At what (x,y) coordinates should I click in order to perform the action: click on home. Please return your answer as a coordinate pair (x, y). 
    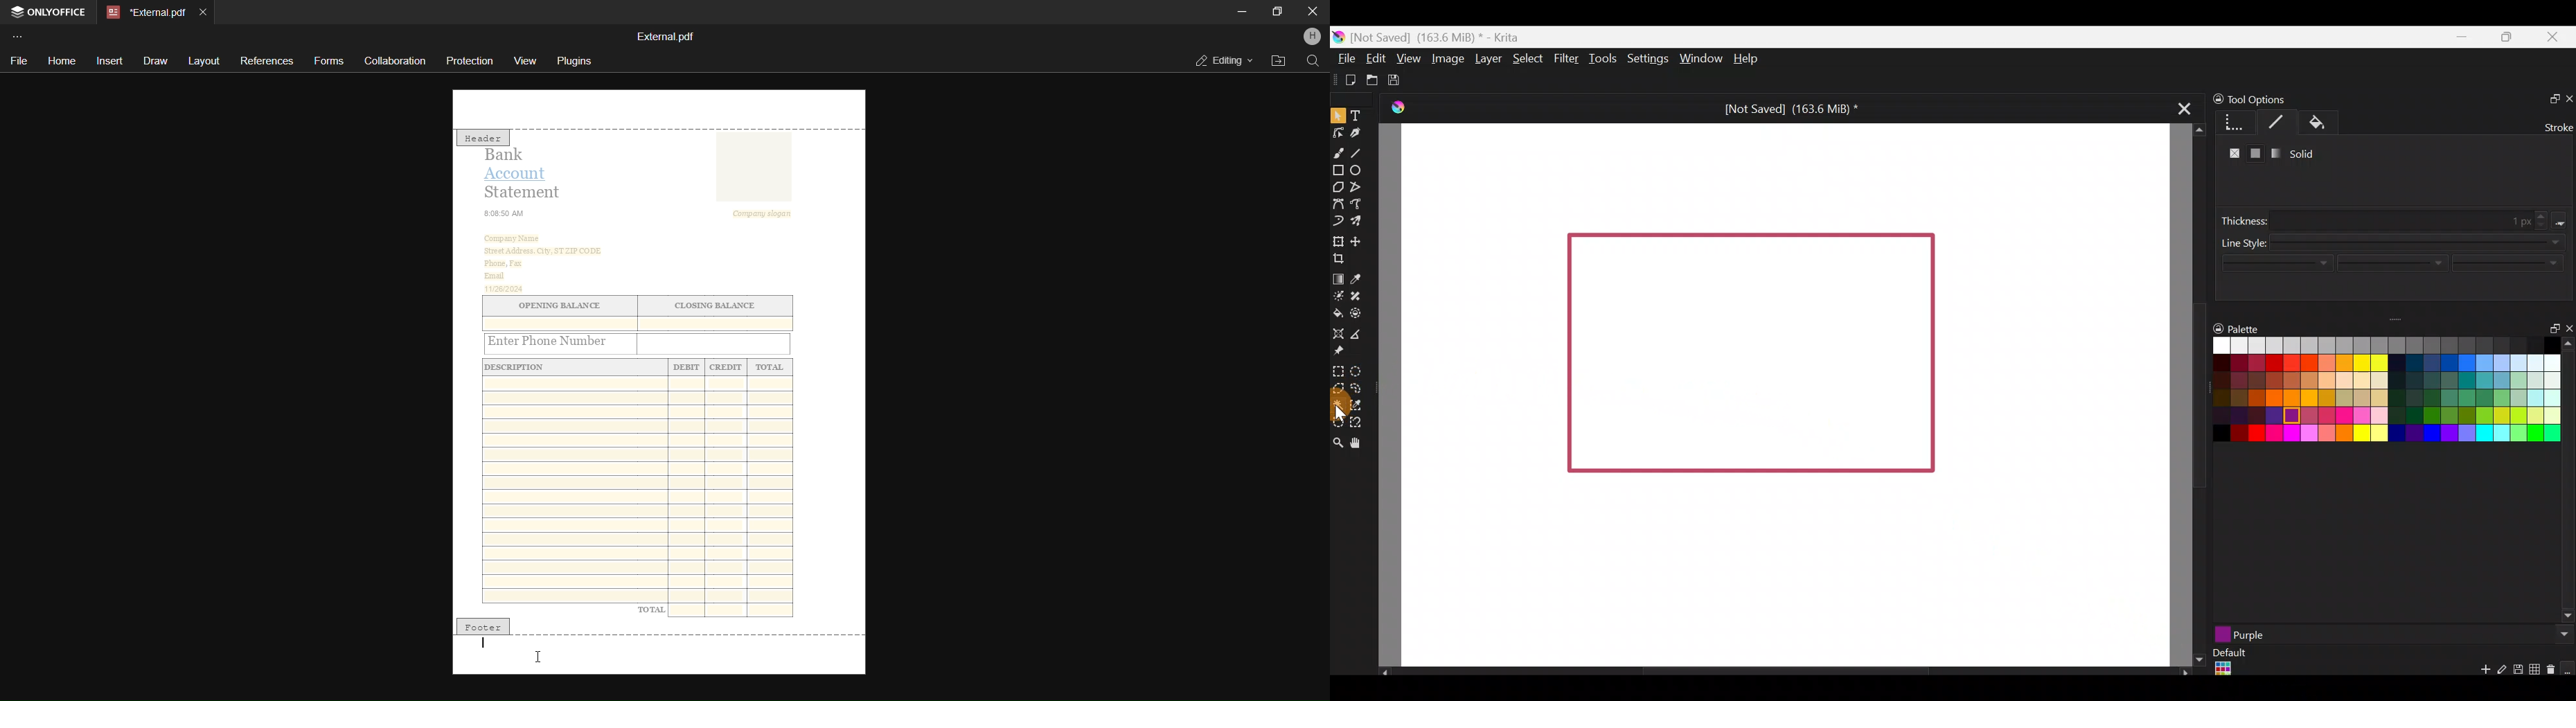
    Looking at the image, I should click on (62, 62).